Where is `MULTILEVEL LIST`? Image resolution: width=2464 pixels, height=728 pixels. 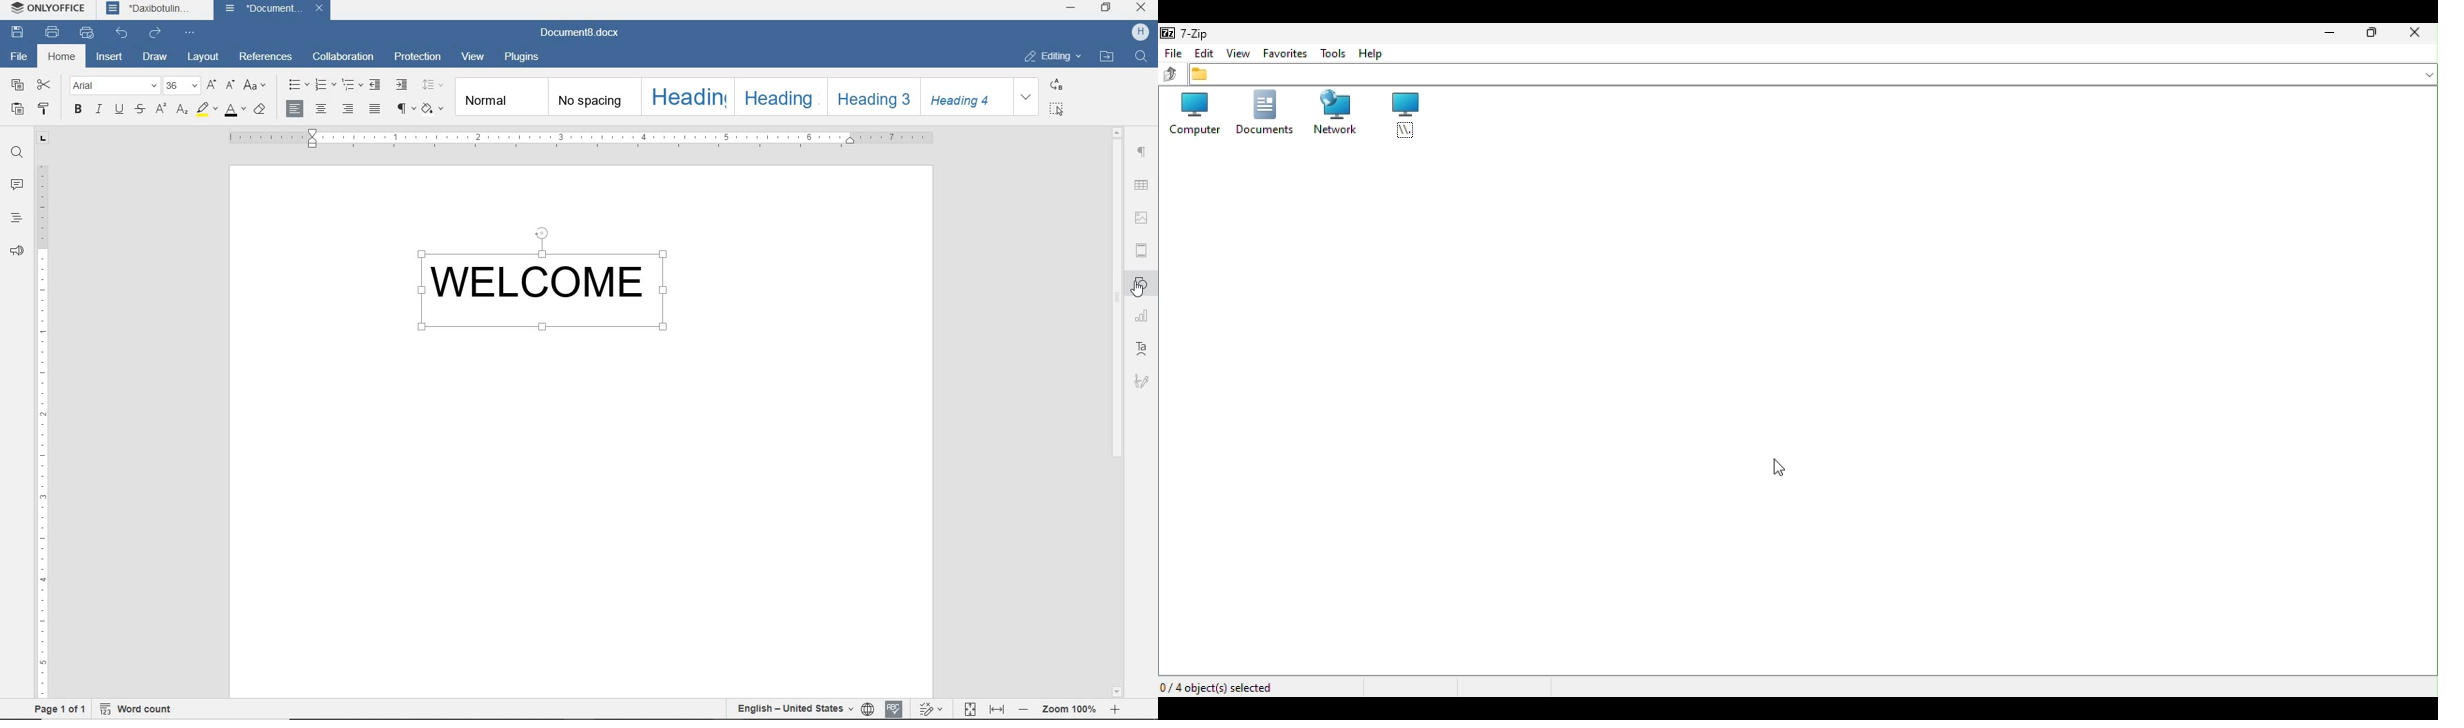
MULTILEVEL LIST is located at coordinates (351, 86).